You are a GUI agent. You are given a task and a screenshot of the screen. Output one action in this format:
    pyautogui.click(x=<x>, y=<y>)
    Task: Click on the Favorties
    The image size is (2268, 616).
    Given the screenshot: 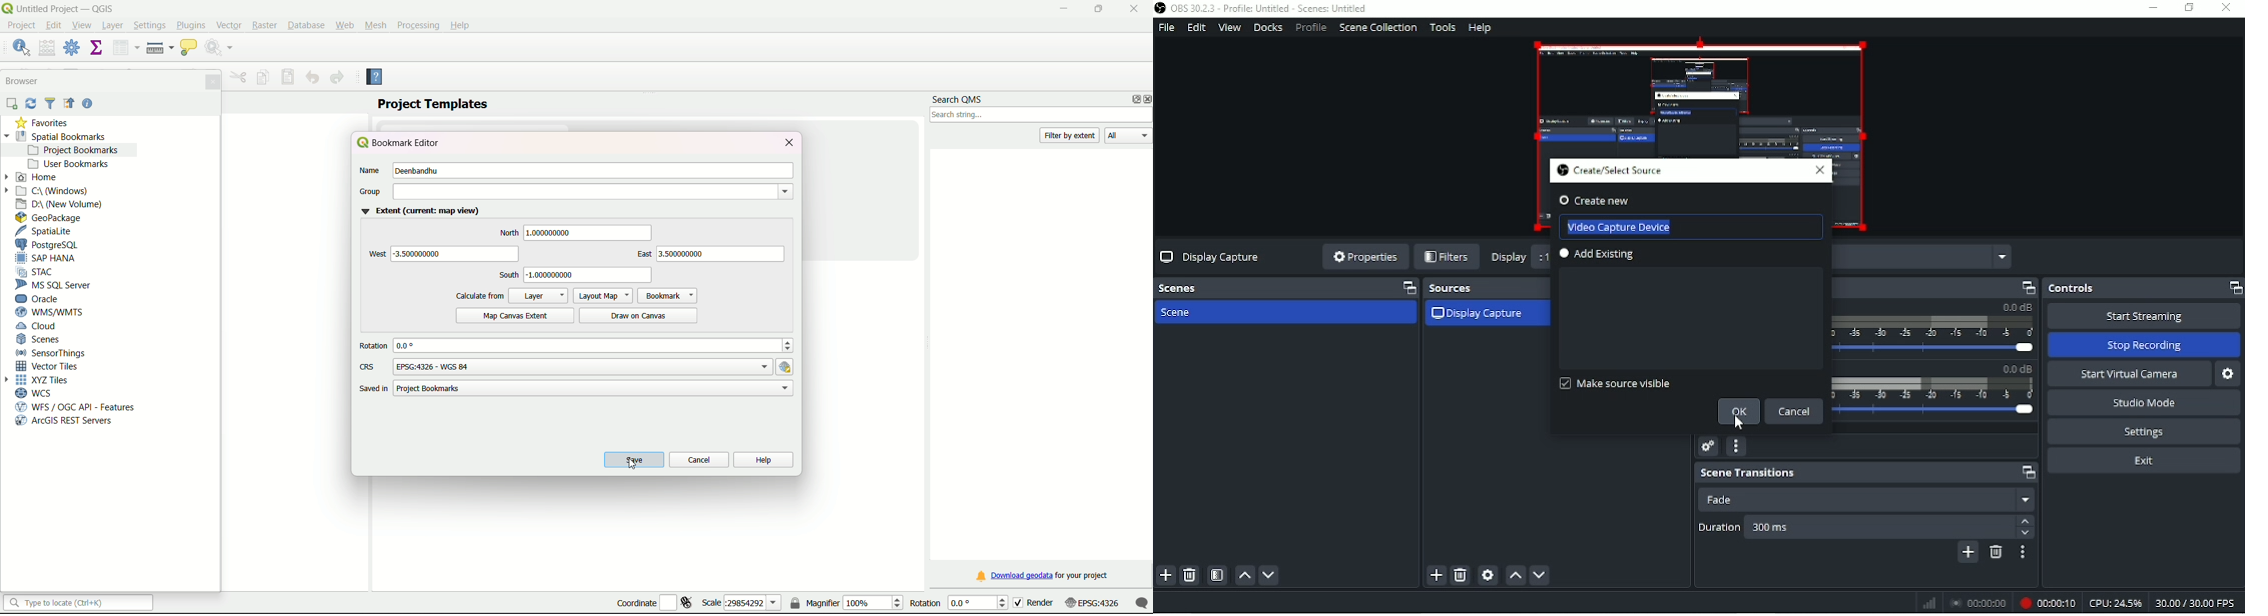 What is the action you would take?
    pyautogui.click(x=42, y=123)
    